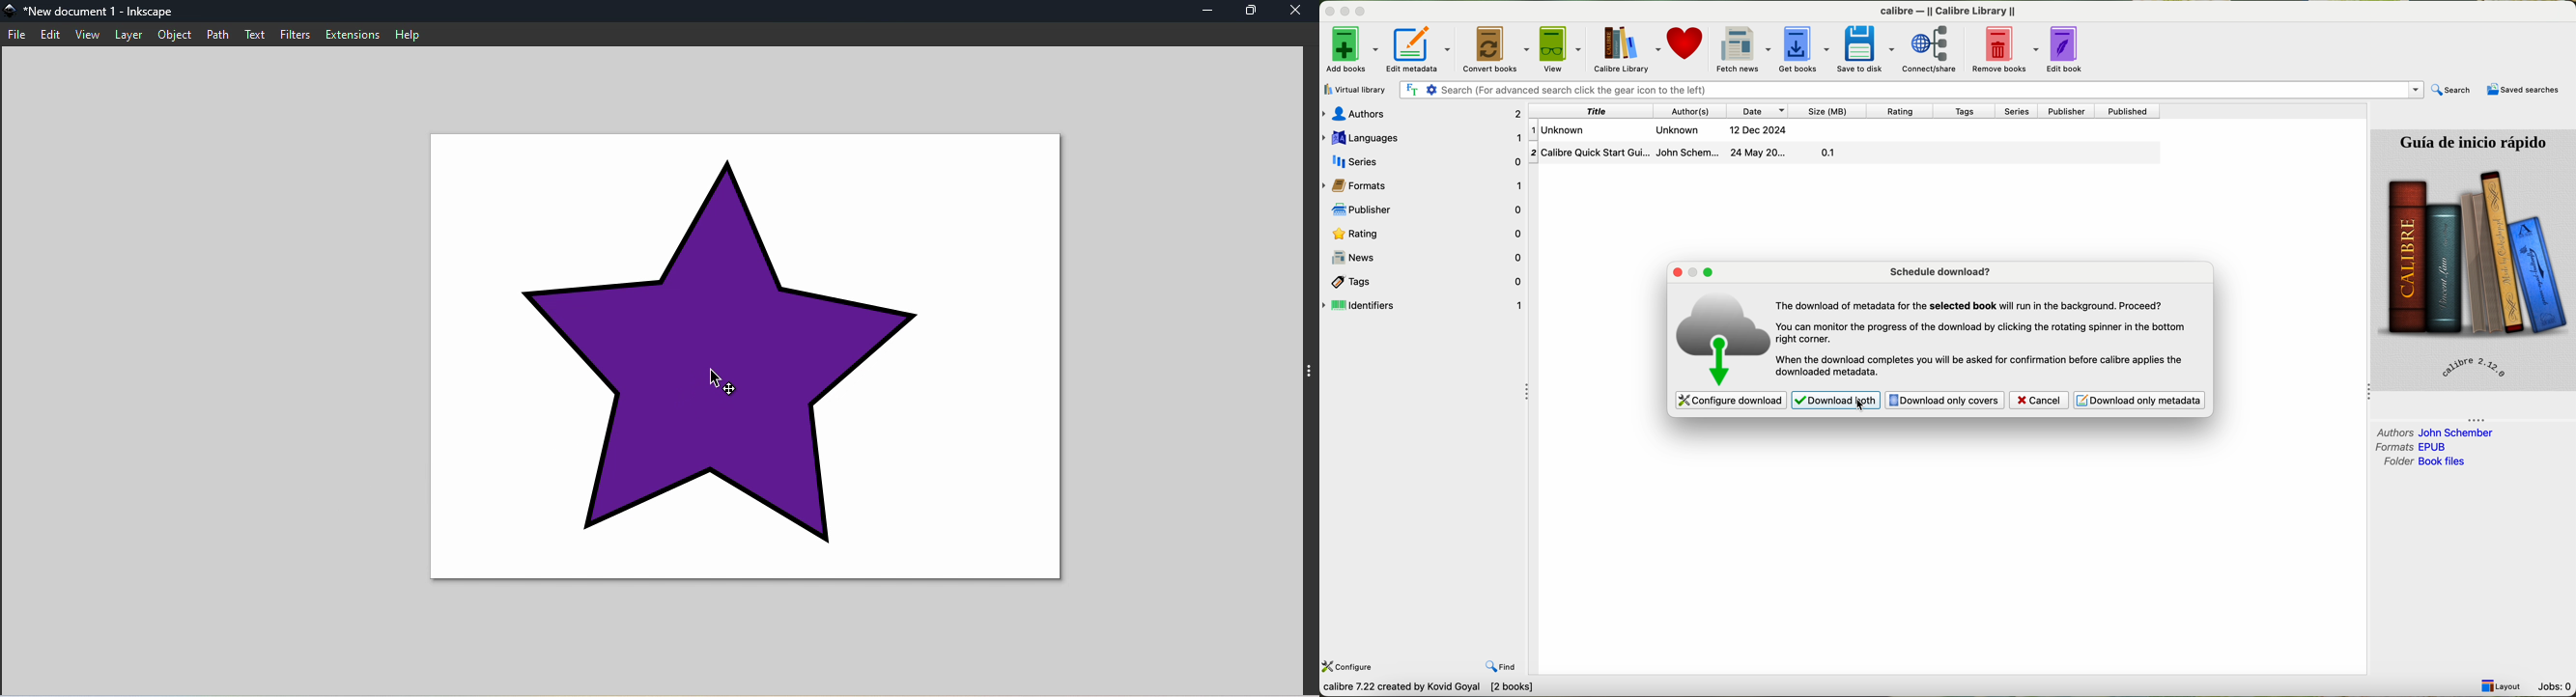  I want to click on Object, so click(172, 36).